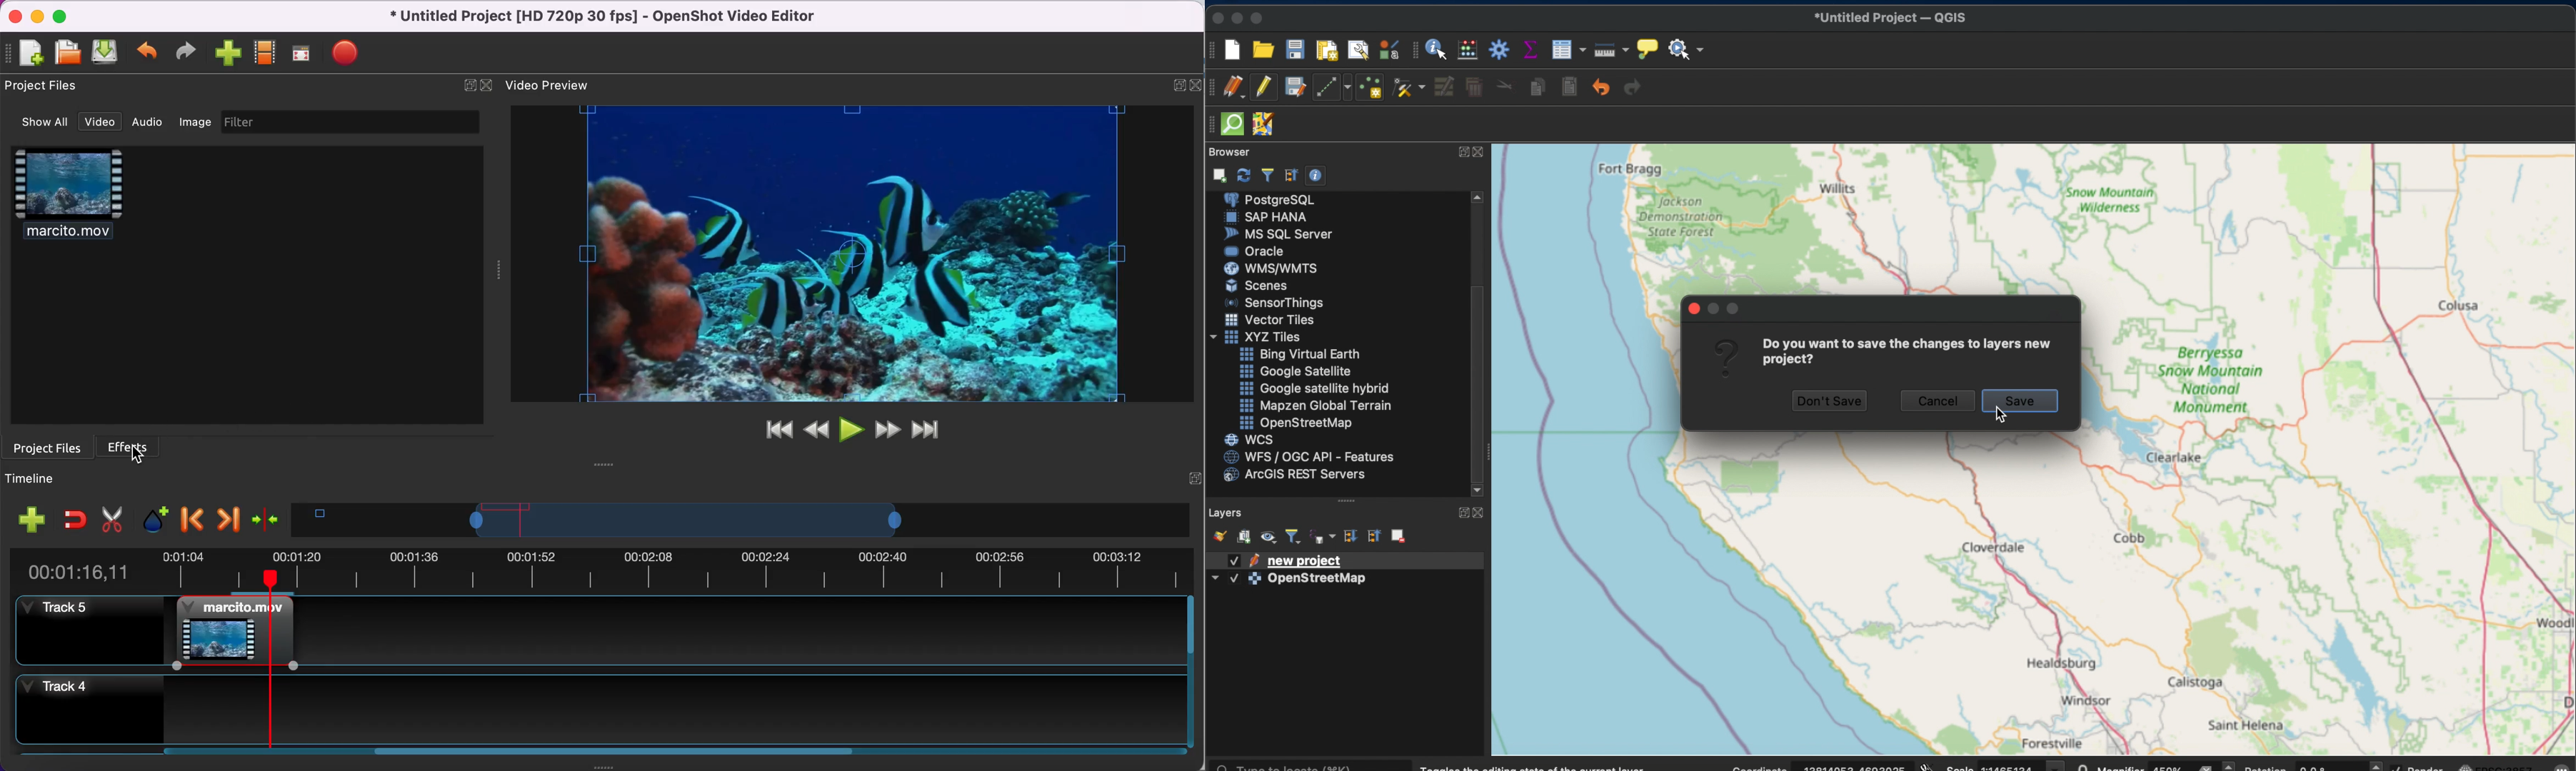 The image size is (2576, 784). What do you see at coordinates (661, 751) in the screenshot?
I see `Horizontal slide bar` at bounding box center [661, 751].